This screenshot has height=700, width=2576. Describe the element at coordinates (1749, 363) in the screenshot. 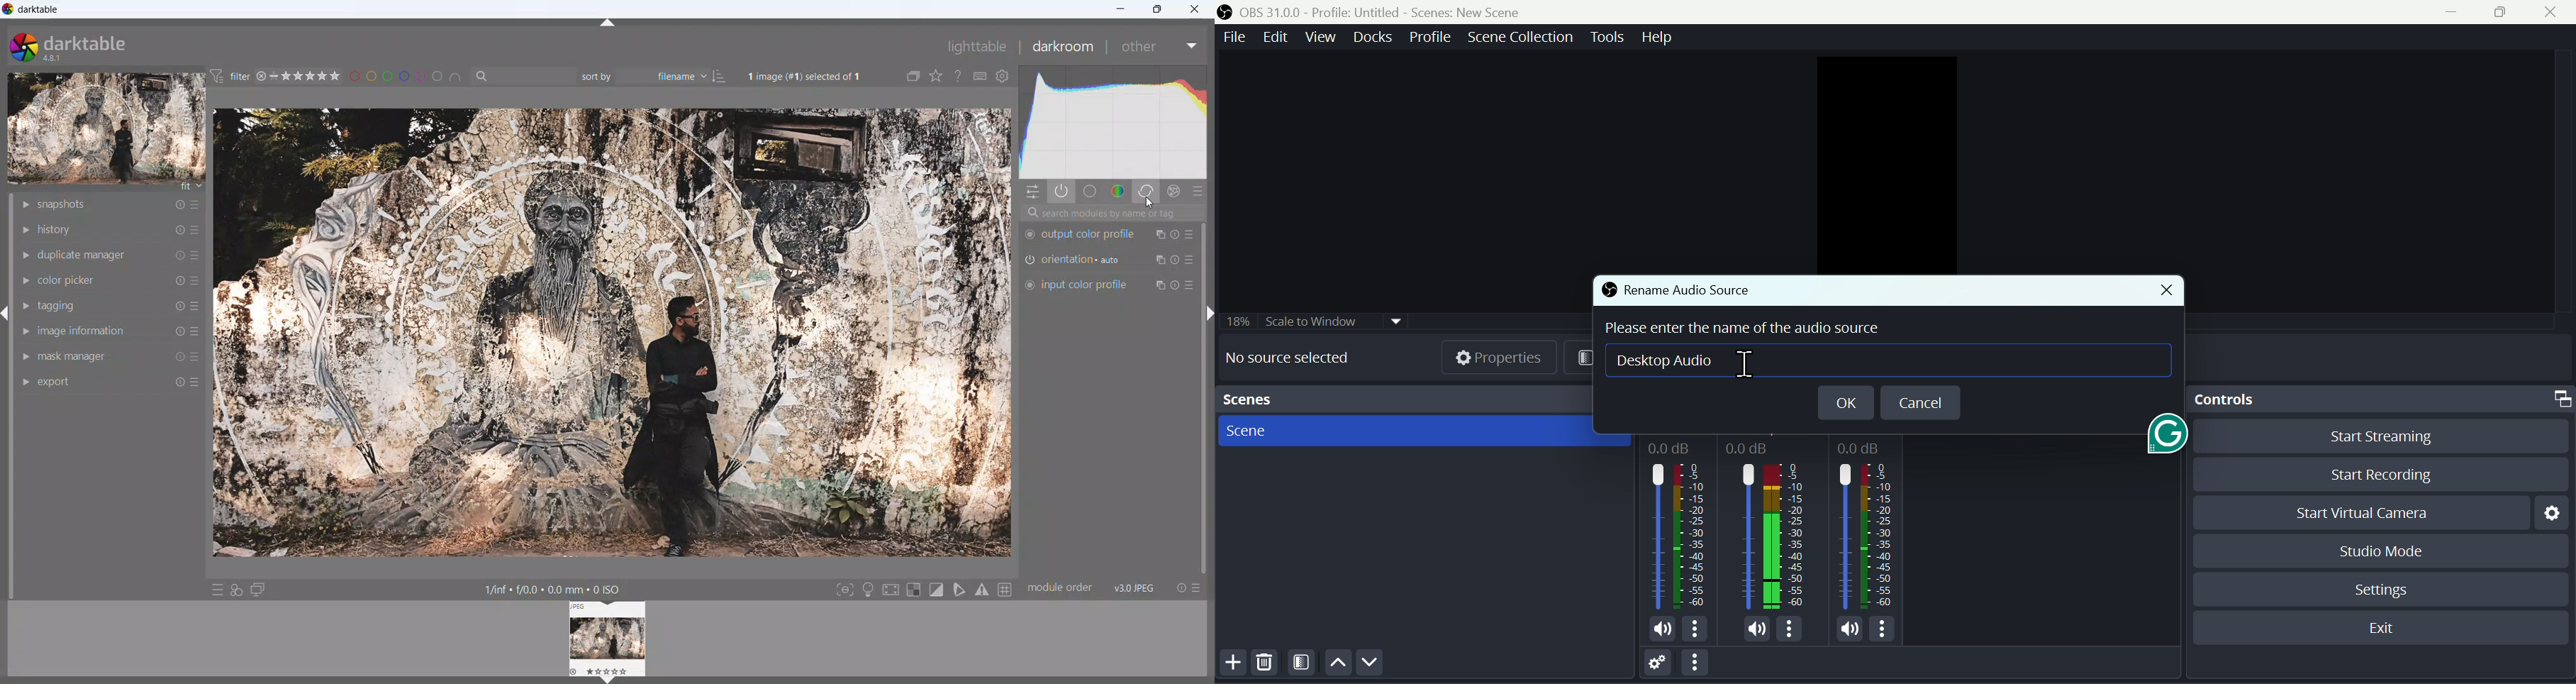

I see `cursor` at that location.